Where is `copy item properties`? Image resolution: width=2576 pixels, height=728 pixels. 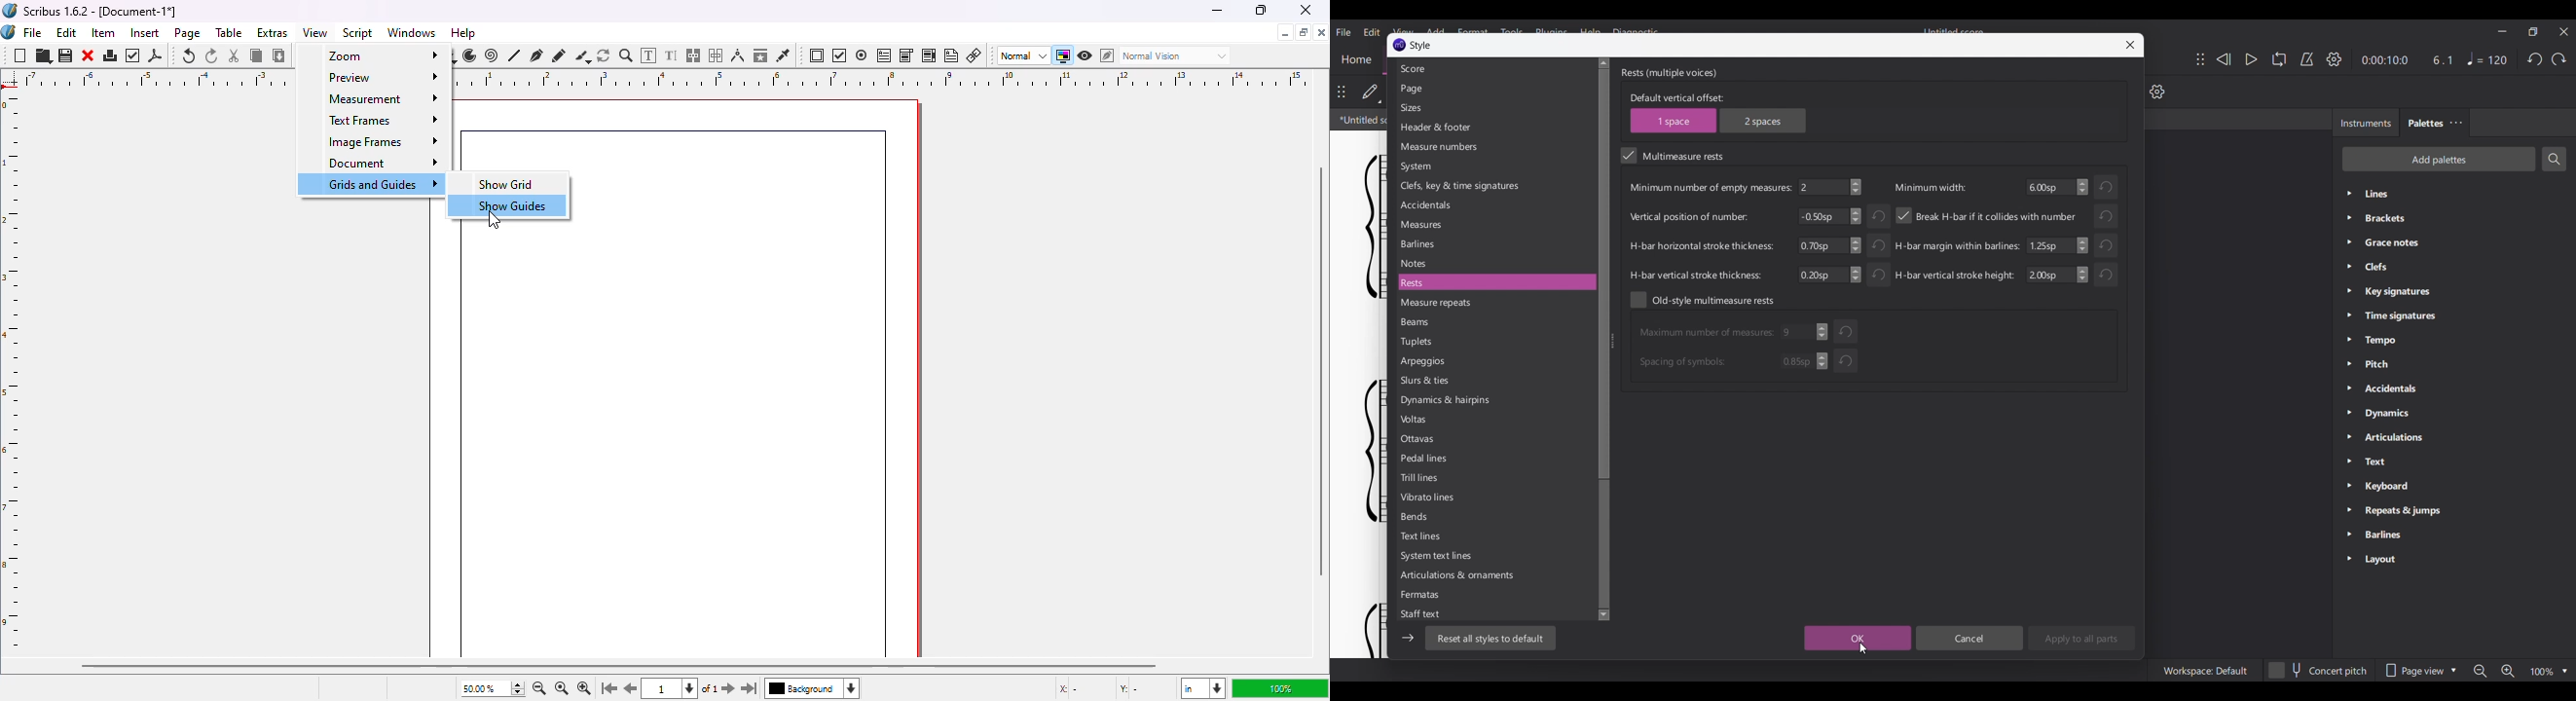
copy item properties is located at coordinates (760, 55).